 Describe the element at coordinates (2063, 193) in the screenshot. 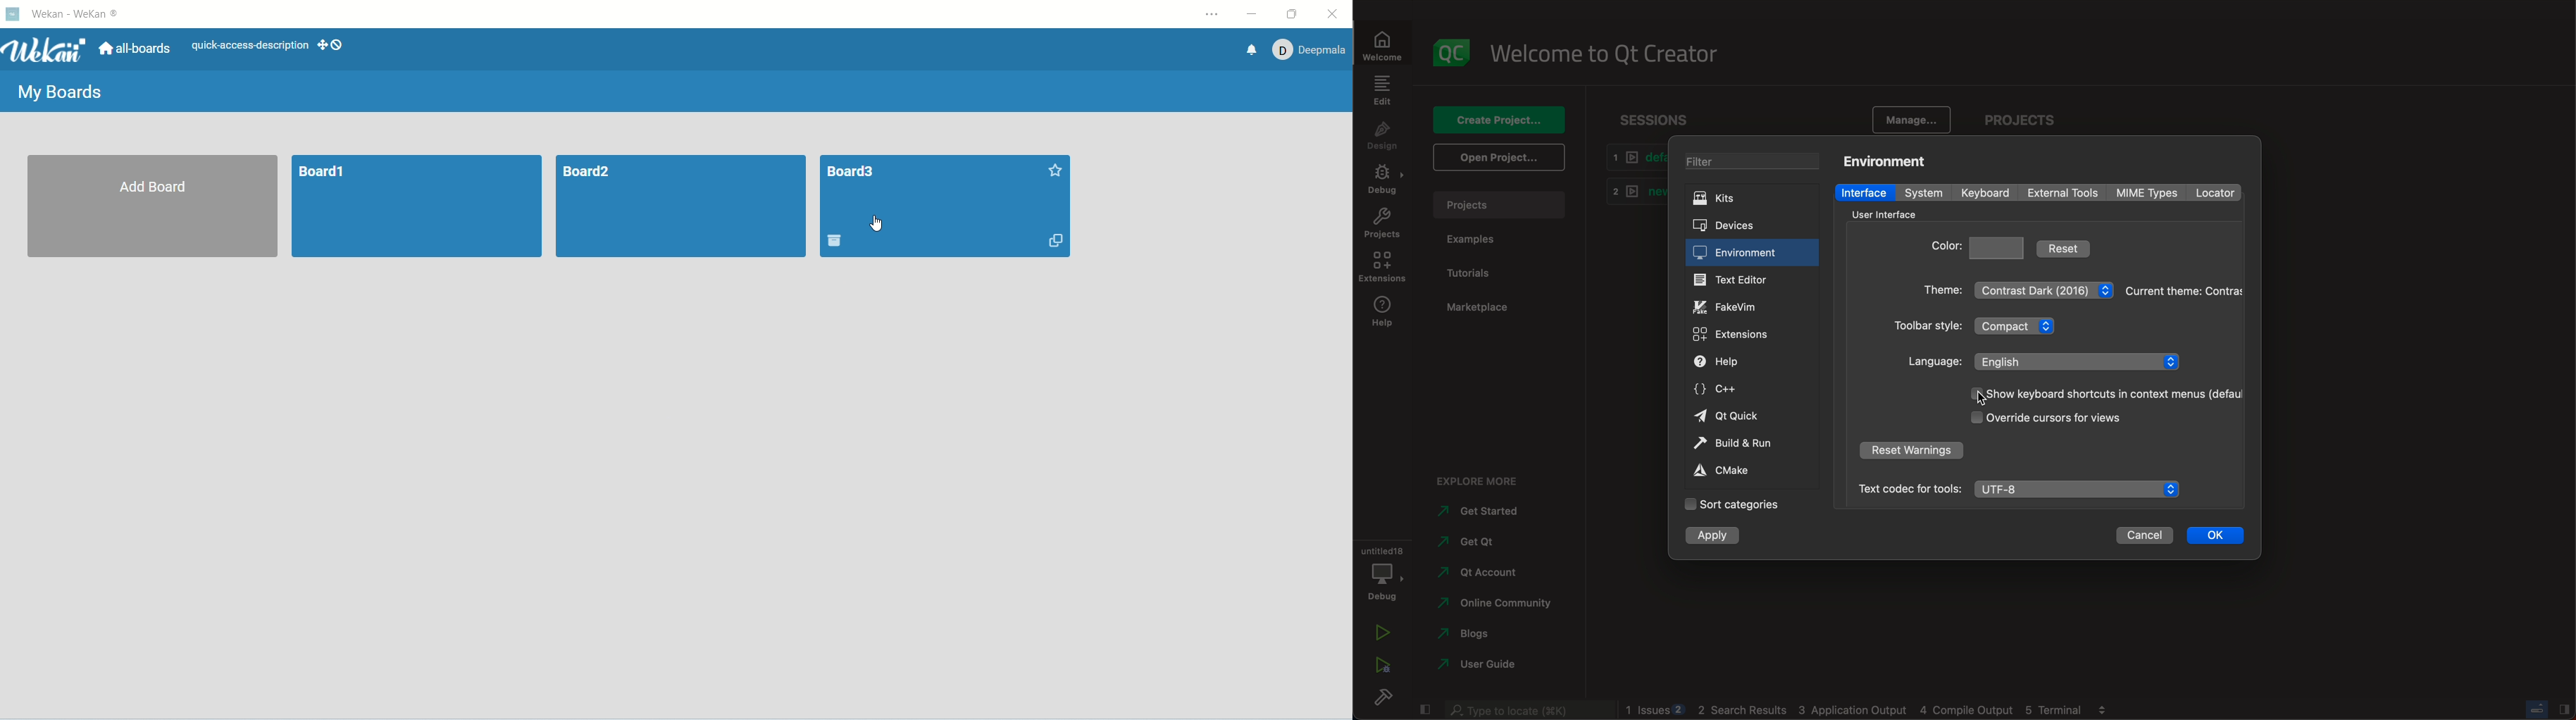

I see `external tools` at that location.